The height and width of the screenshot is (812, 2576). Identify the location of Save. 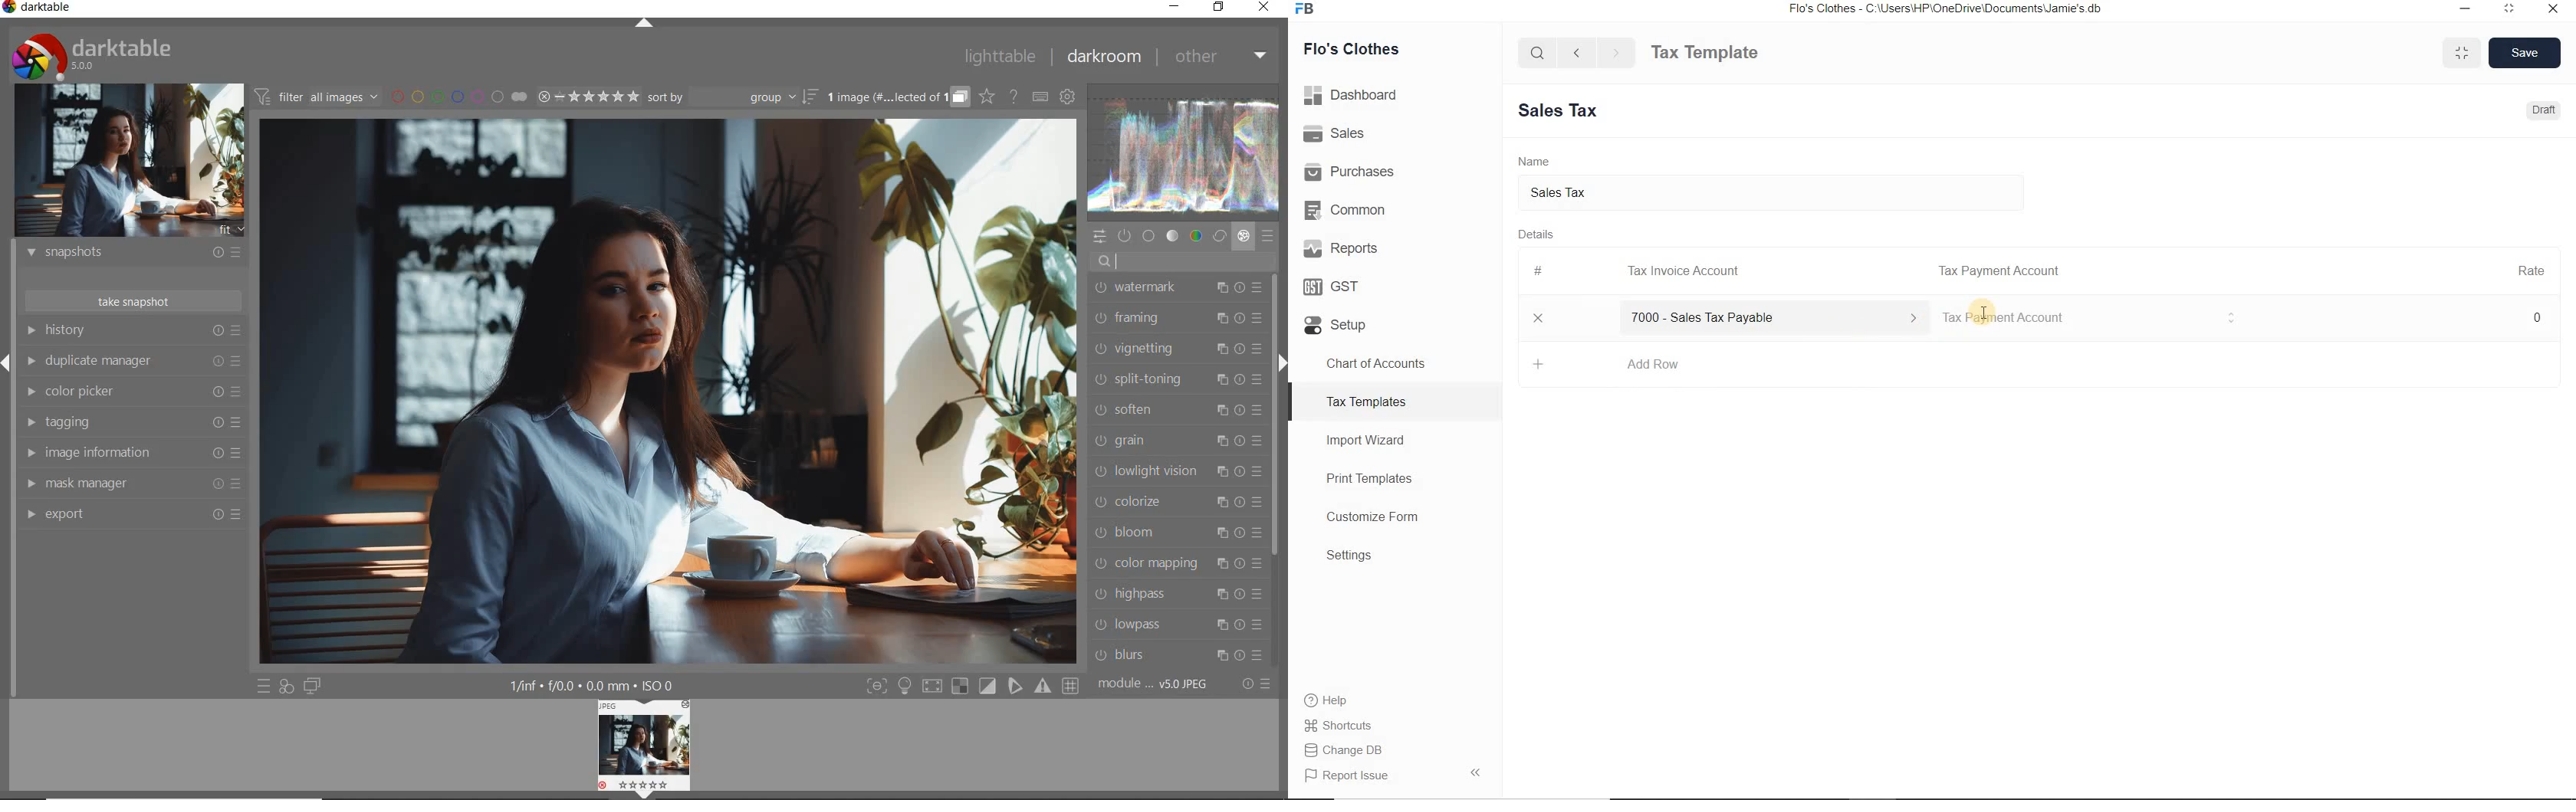
(2525, 52).